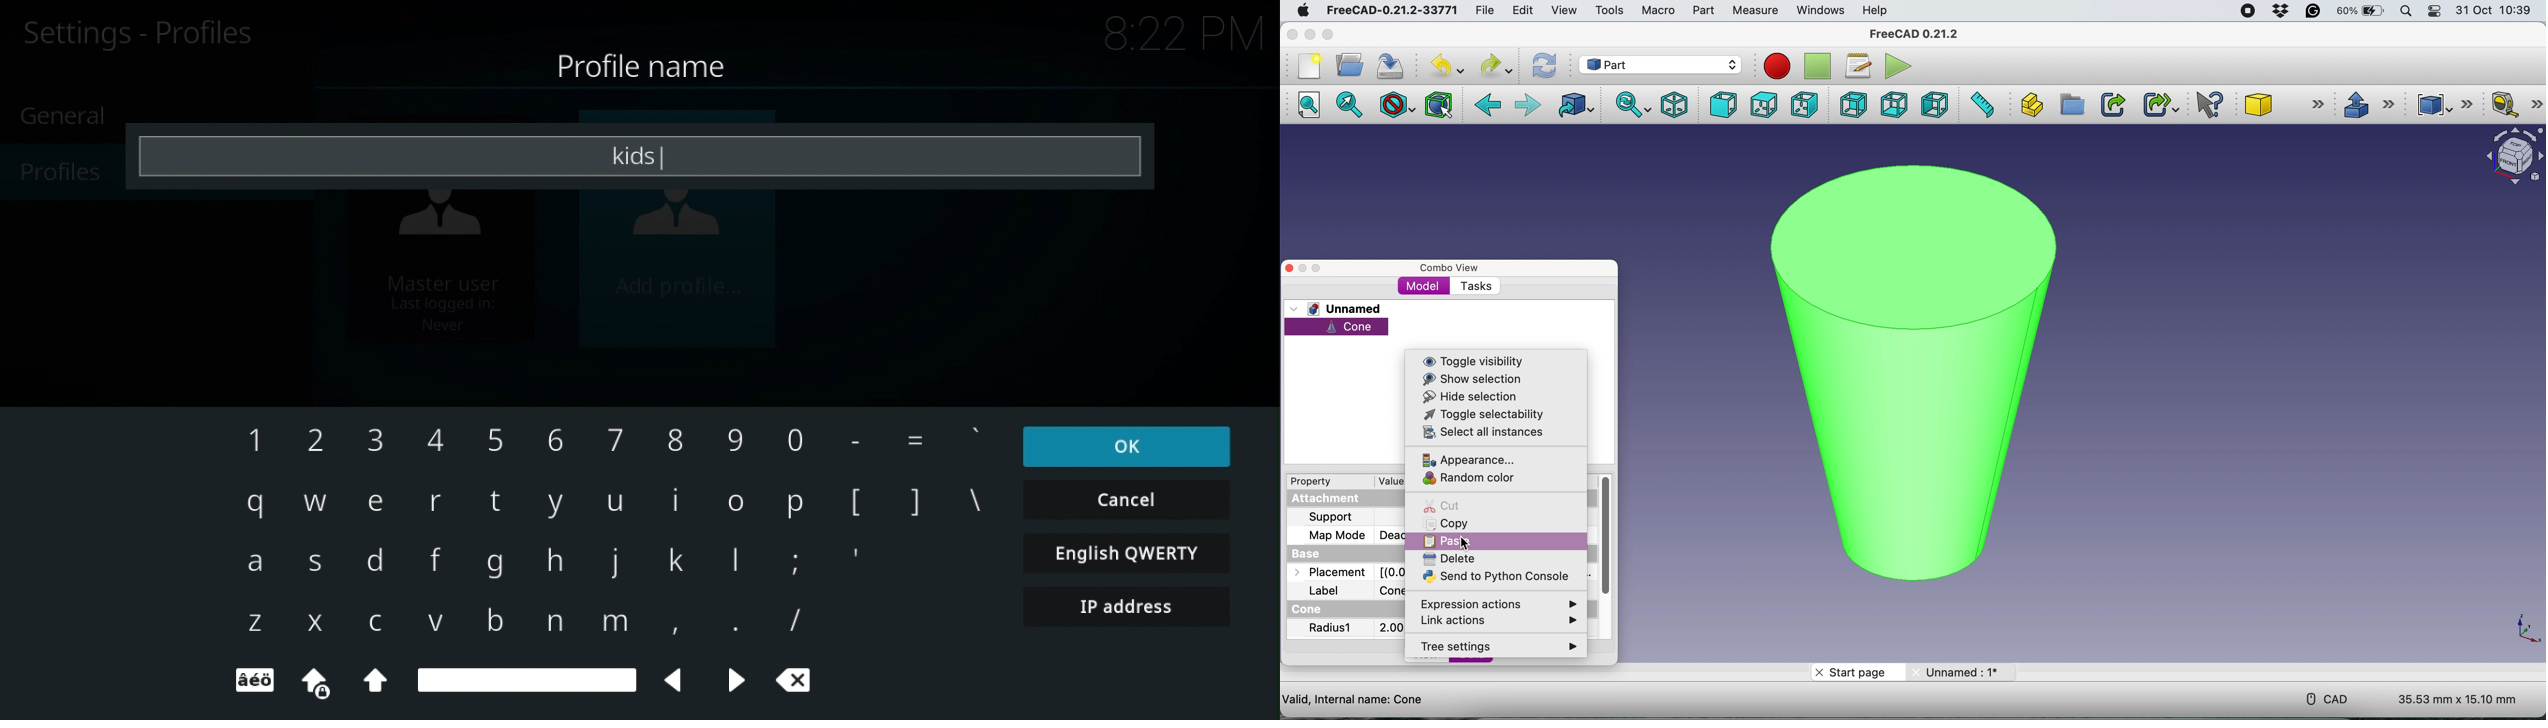  What do you see at coordinates (1564, 9) in the screenshot?
I see `view` at bounding box center [1564, 9].